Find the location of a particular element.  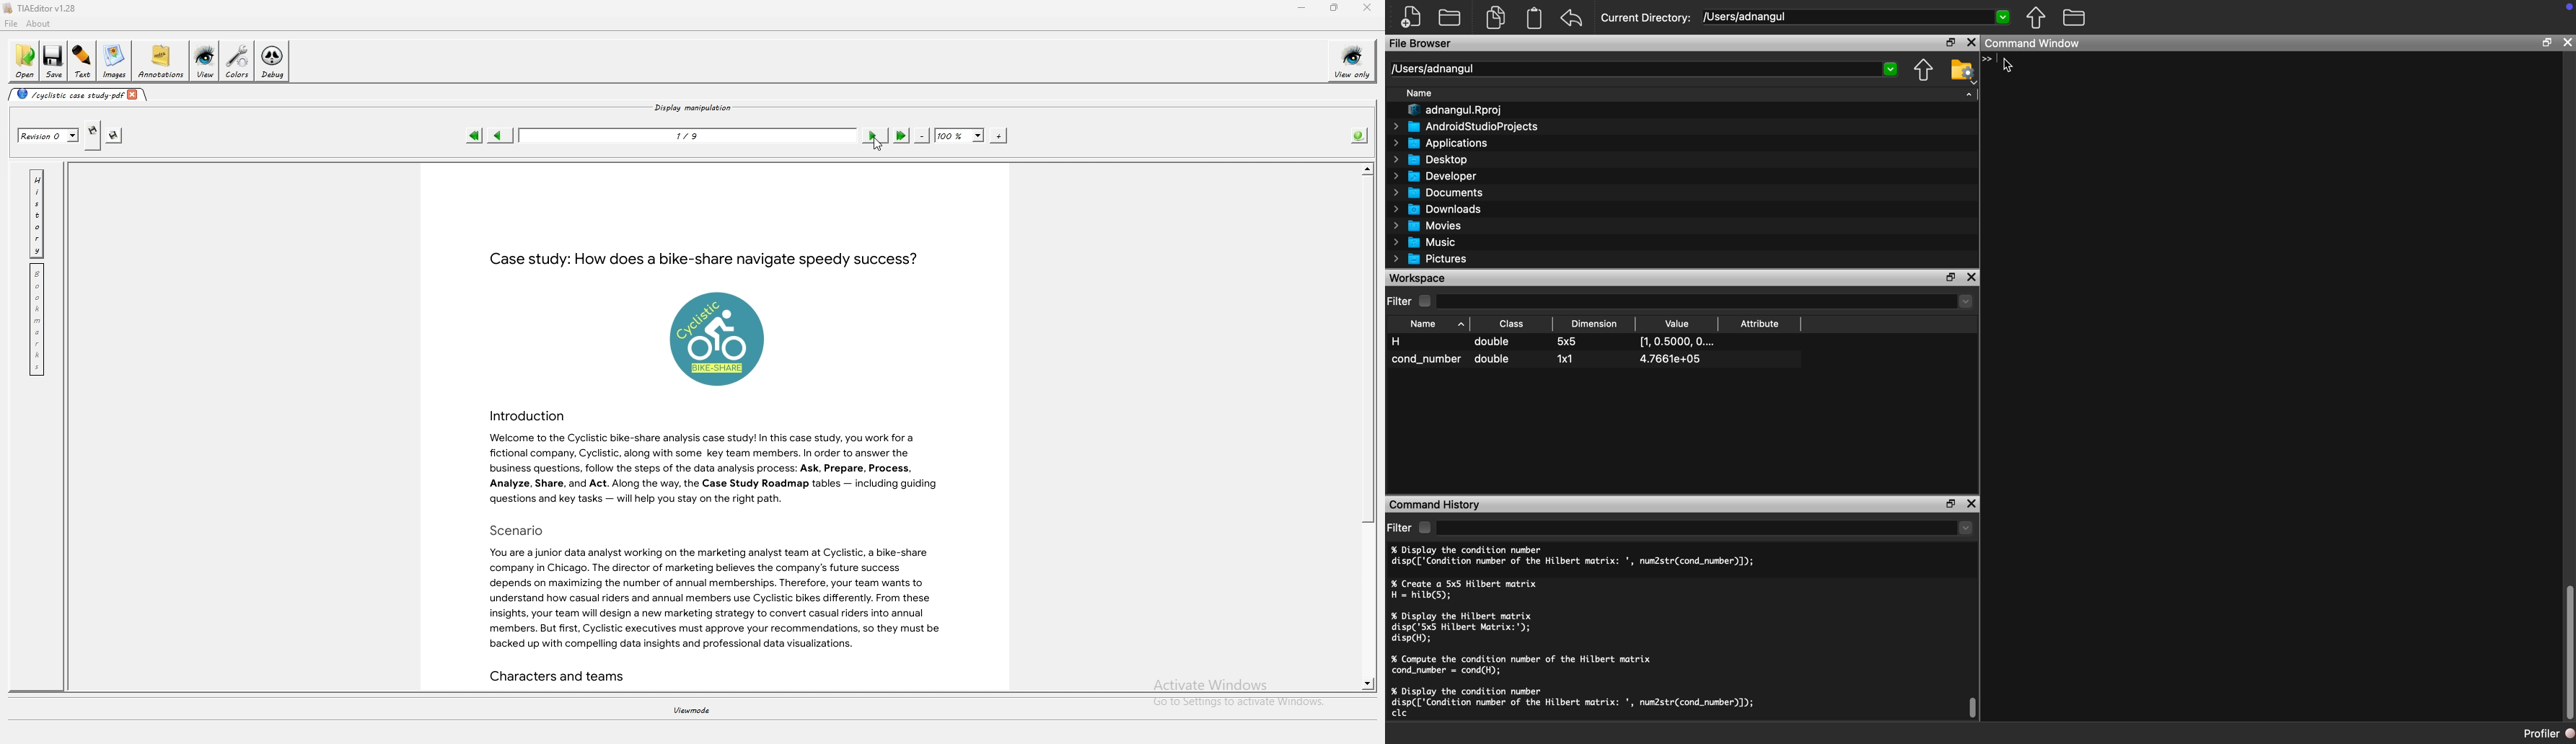

info about pdf is located at coordinates (1359, 135).